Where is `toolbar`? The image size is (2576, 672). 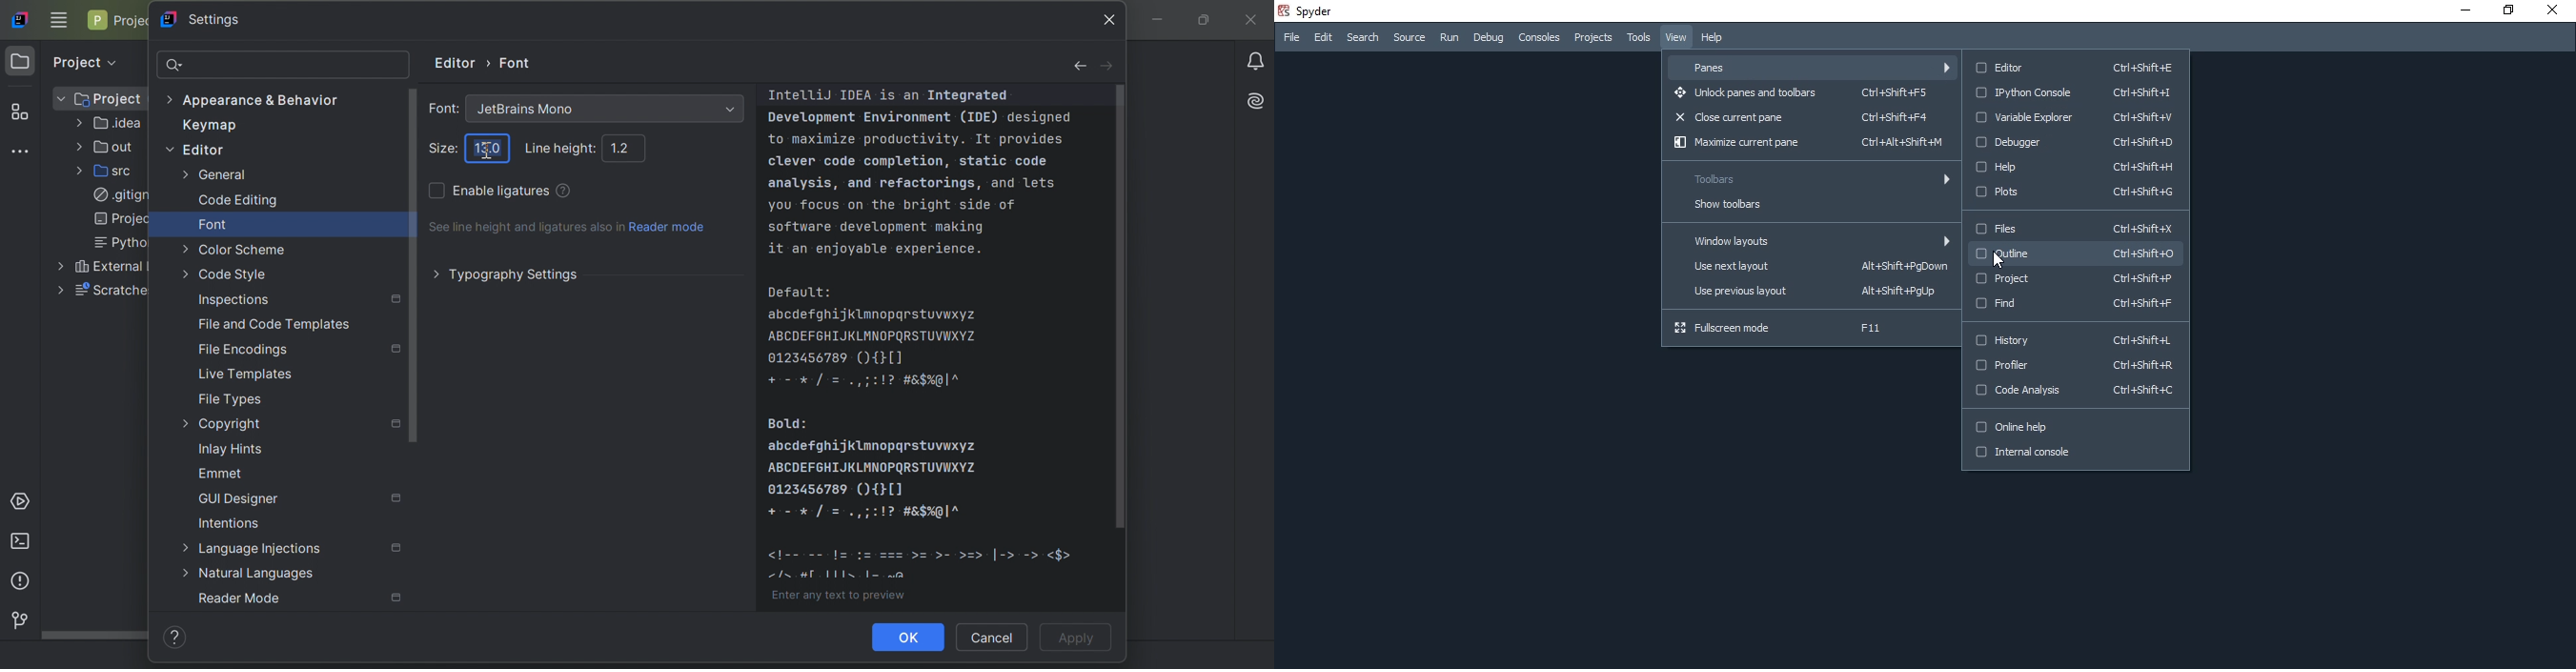 toolbar is located at coordinates (1809, 179).